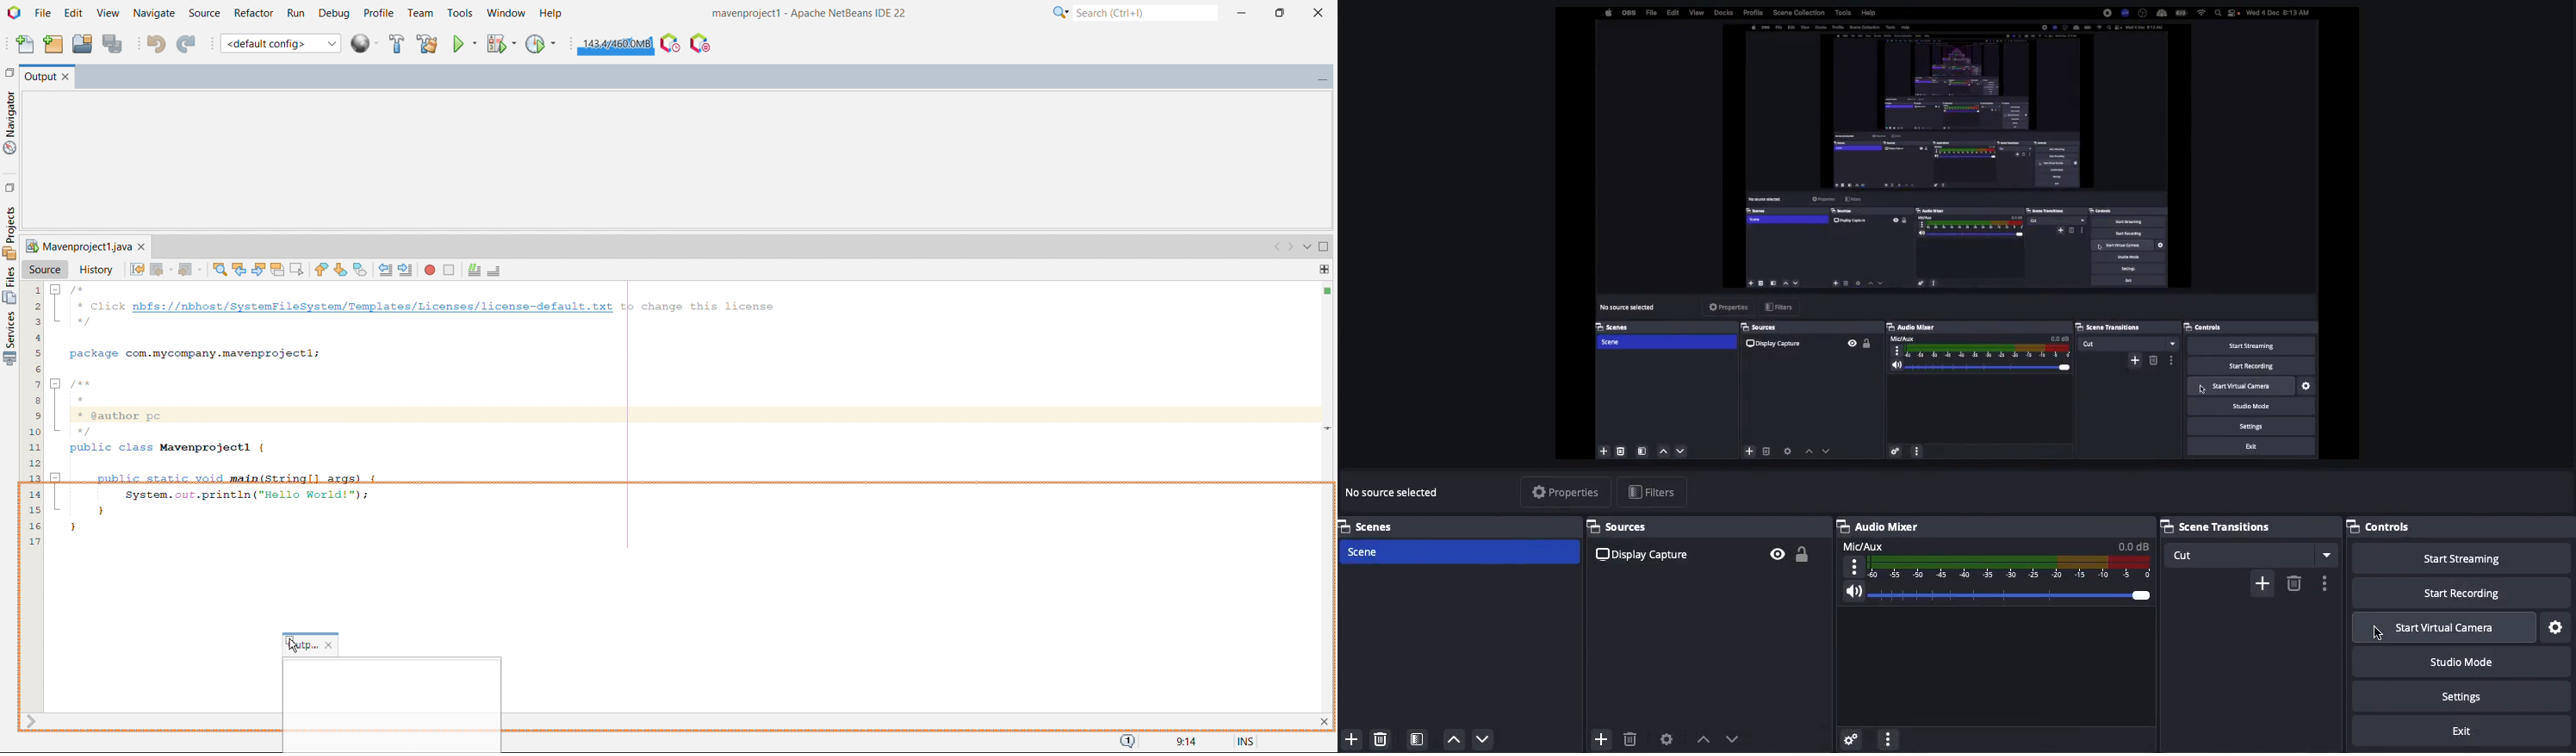  What do you see at coordinates (2465, 559) in the screenshot?
I see `Start streaming` at bounding box center [2465, 559].